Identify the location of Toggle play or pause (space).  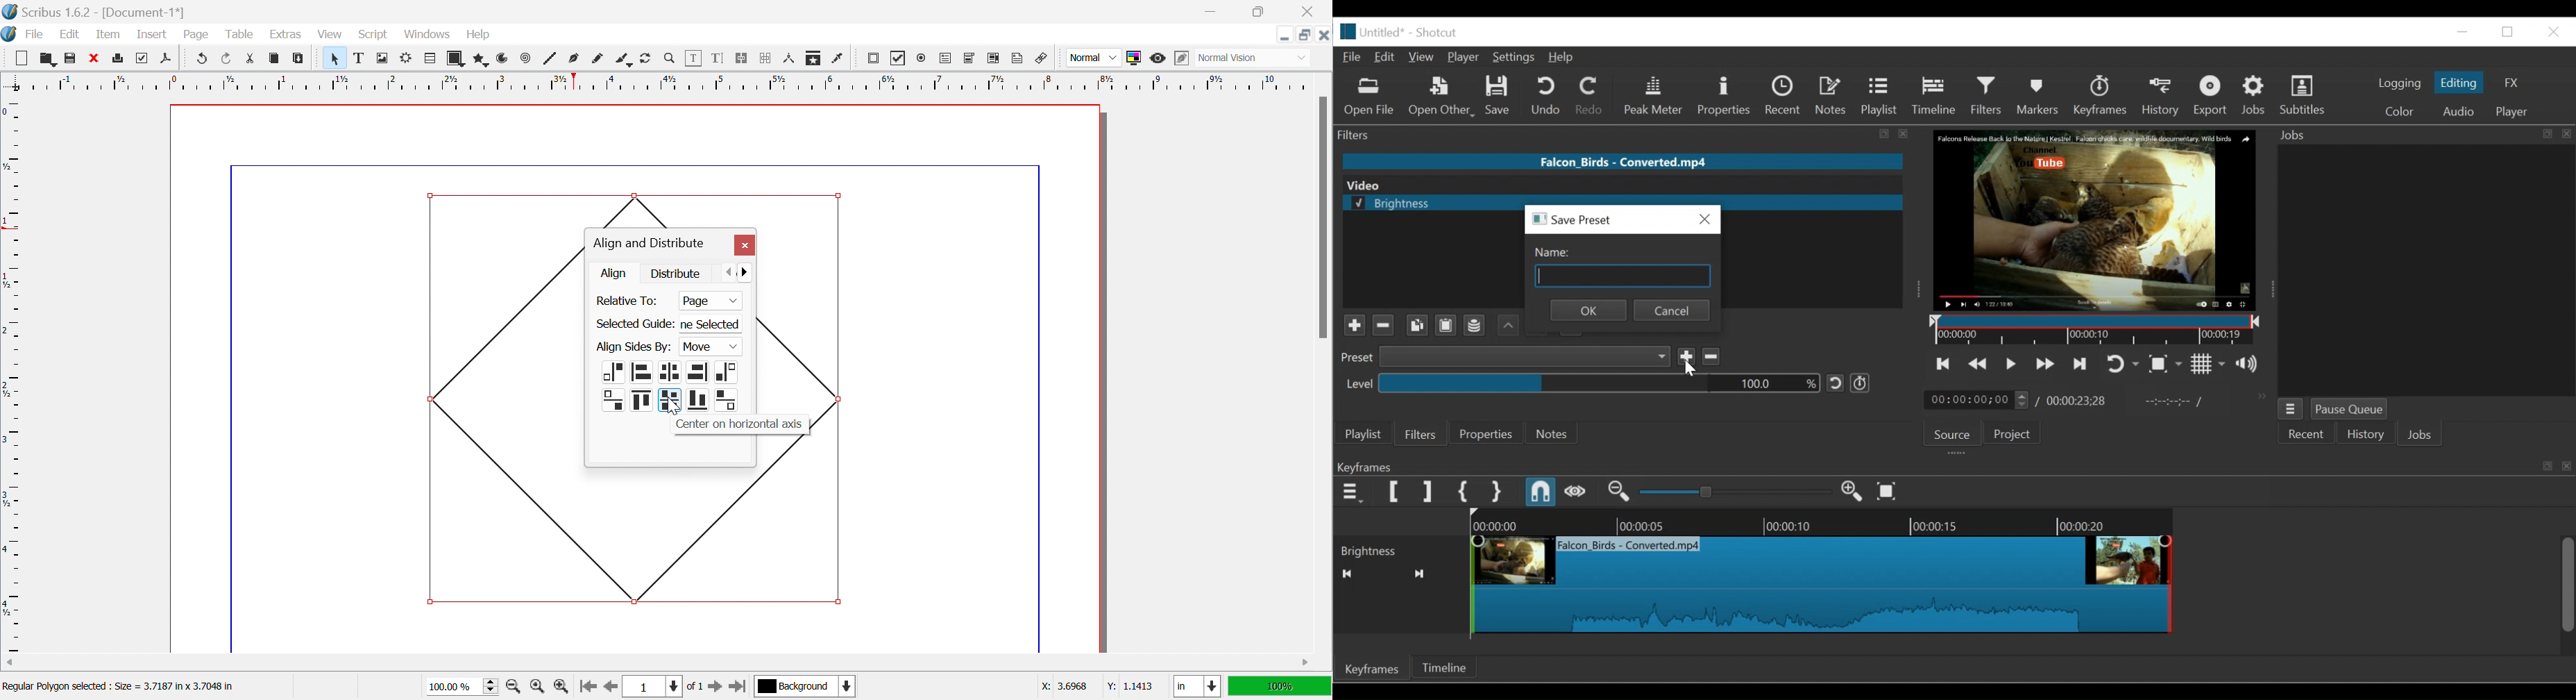
(2011, 364).